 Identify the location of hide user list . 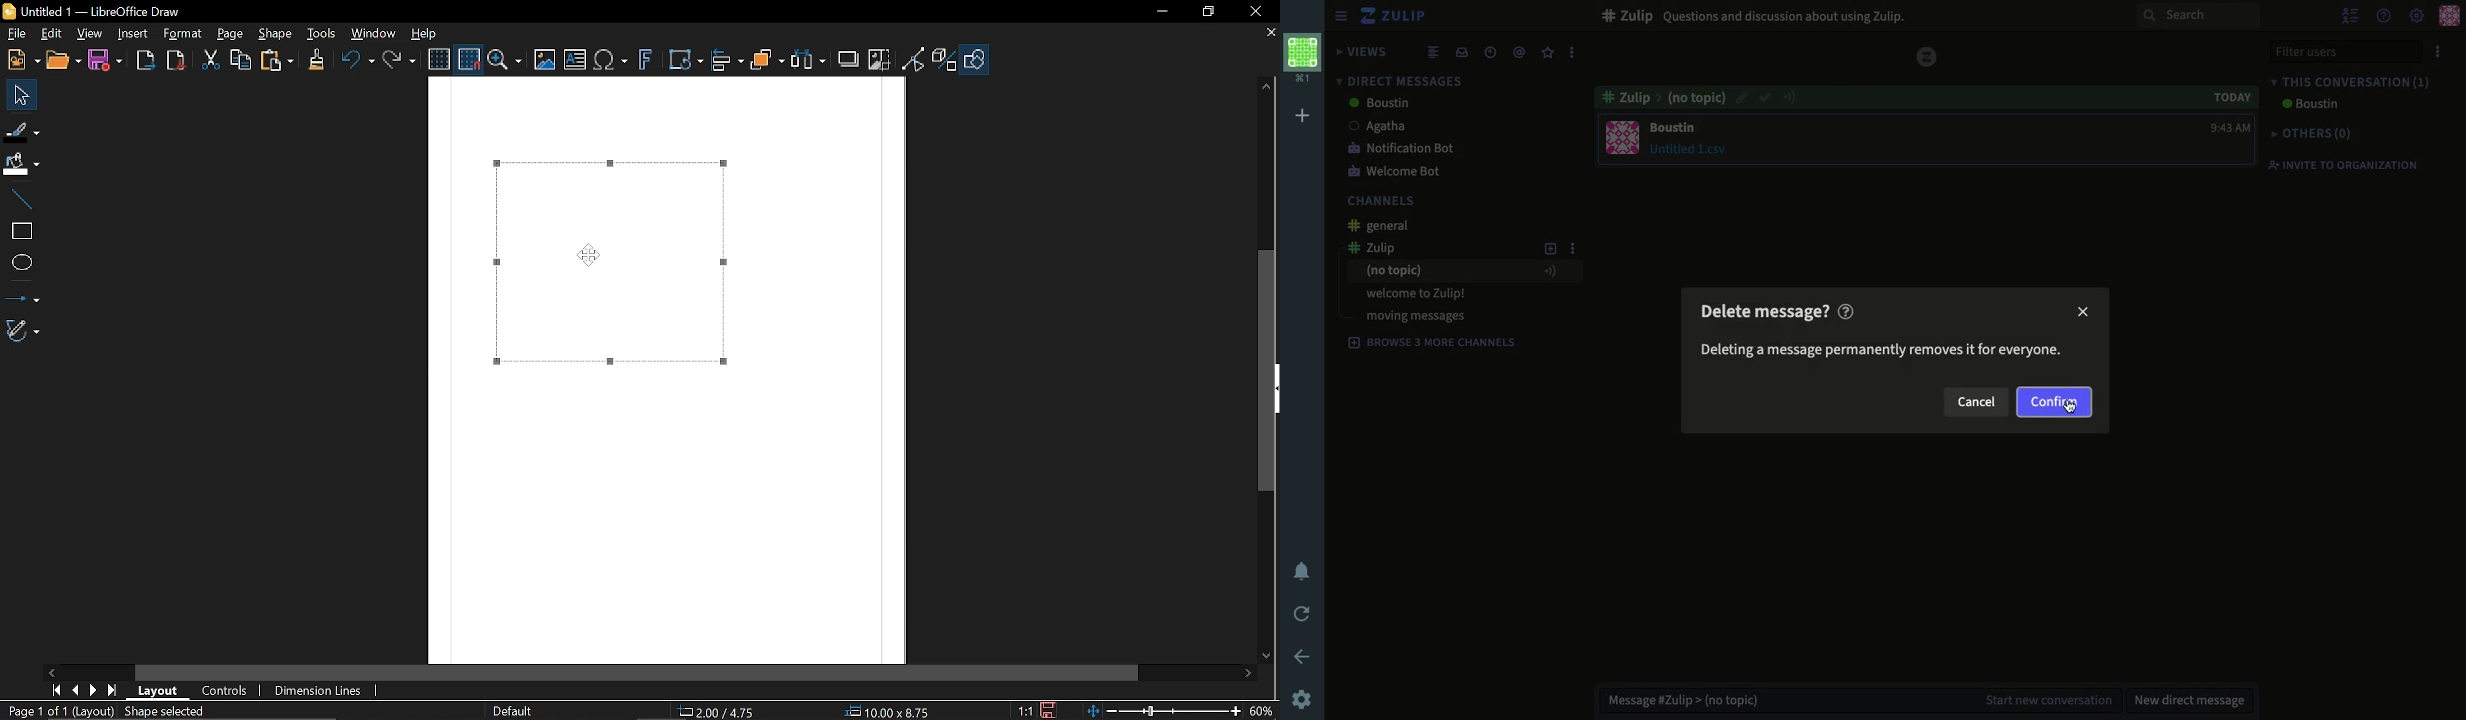
(2353, 15).